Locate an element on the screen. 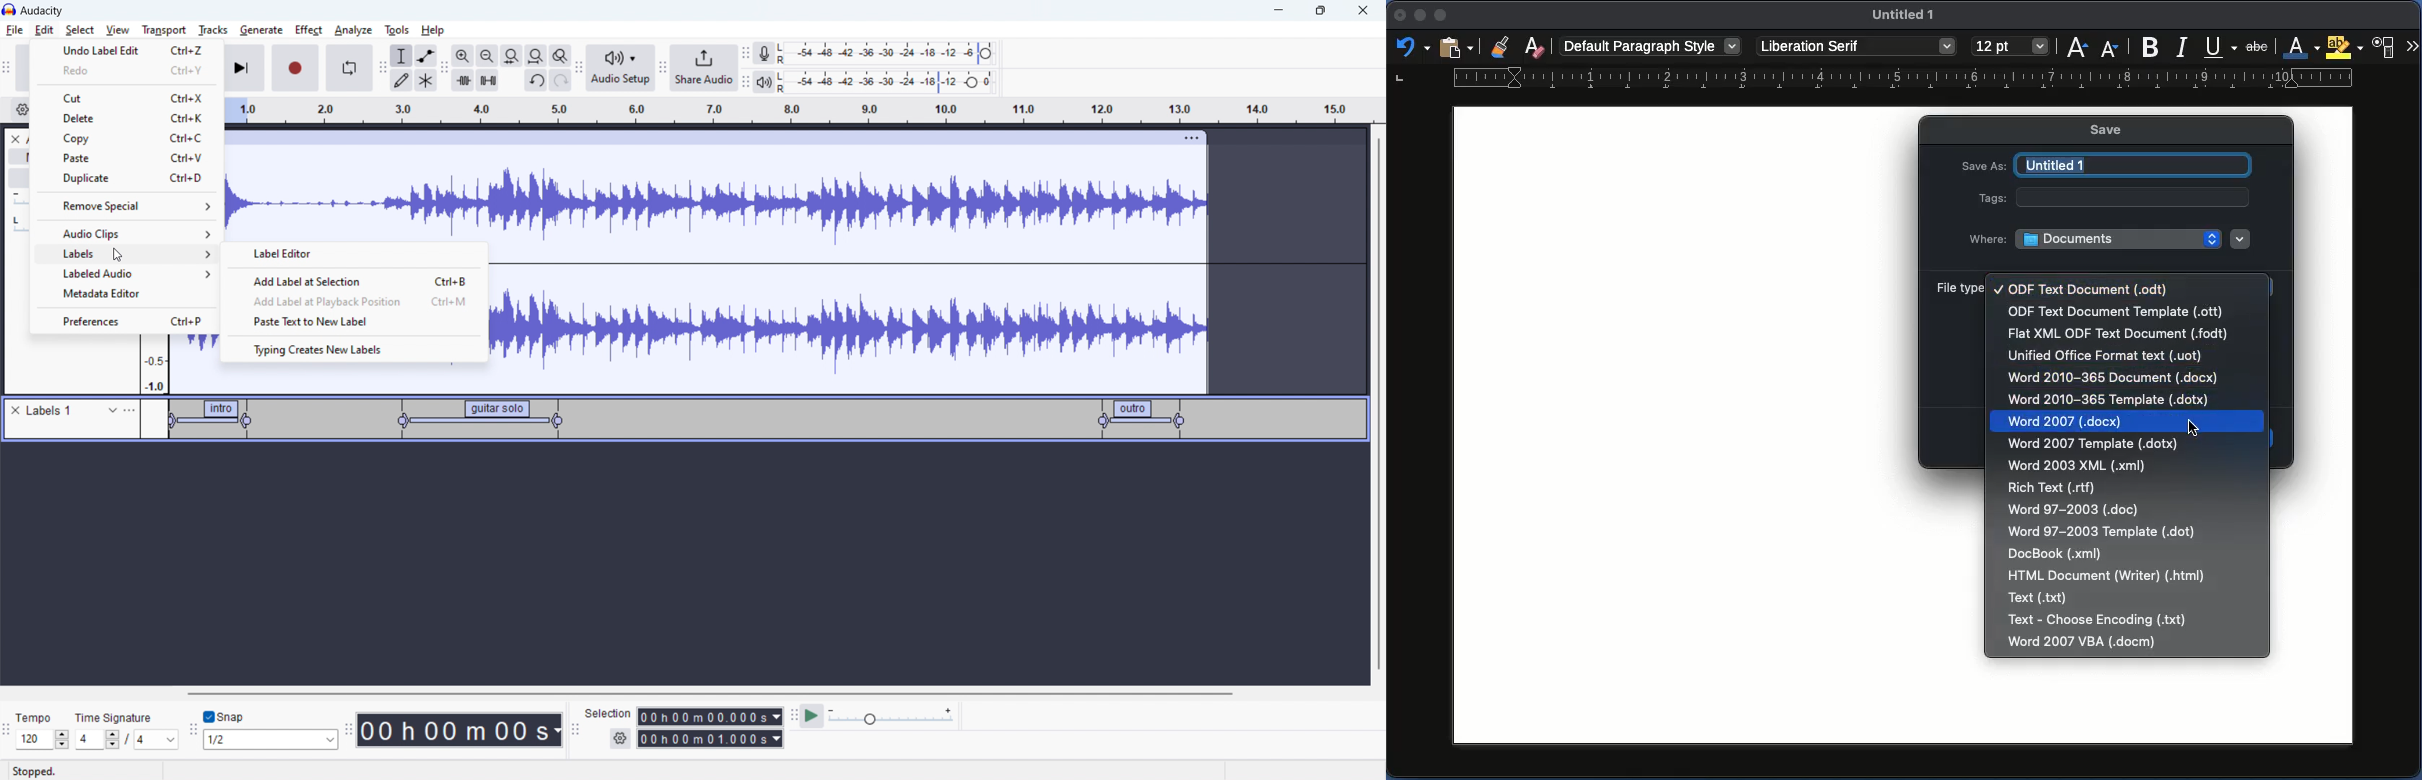 The height and width of the screenshot is (784, 2436). Size is located at coordinates (2010, 47).